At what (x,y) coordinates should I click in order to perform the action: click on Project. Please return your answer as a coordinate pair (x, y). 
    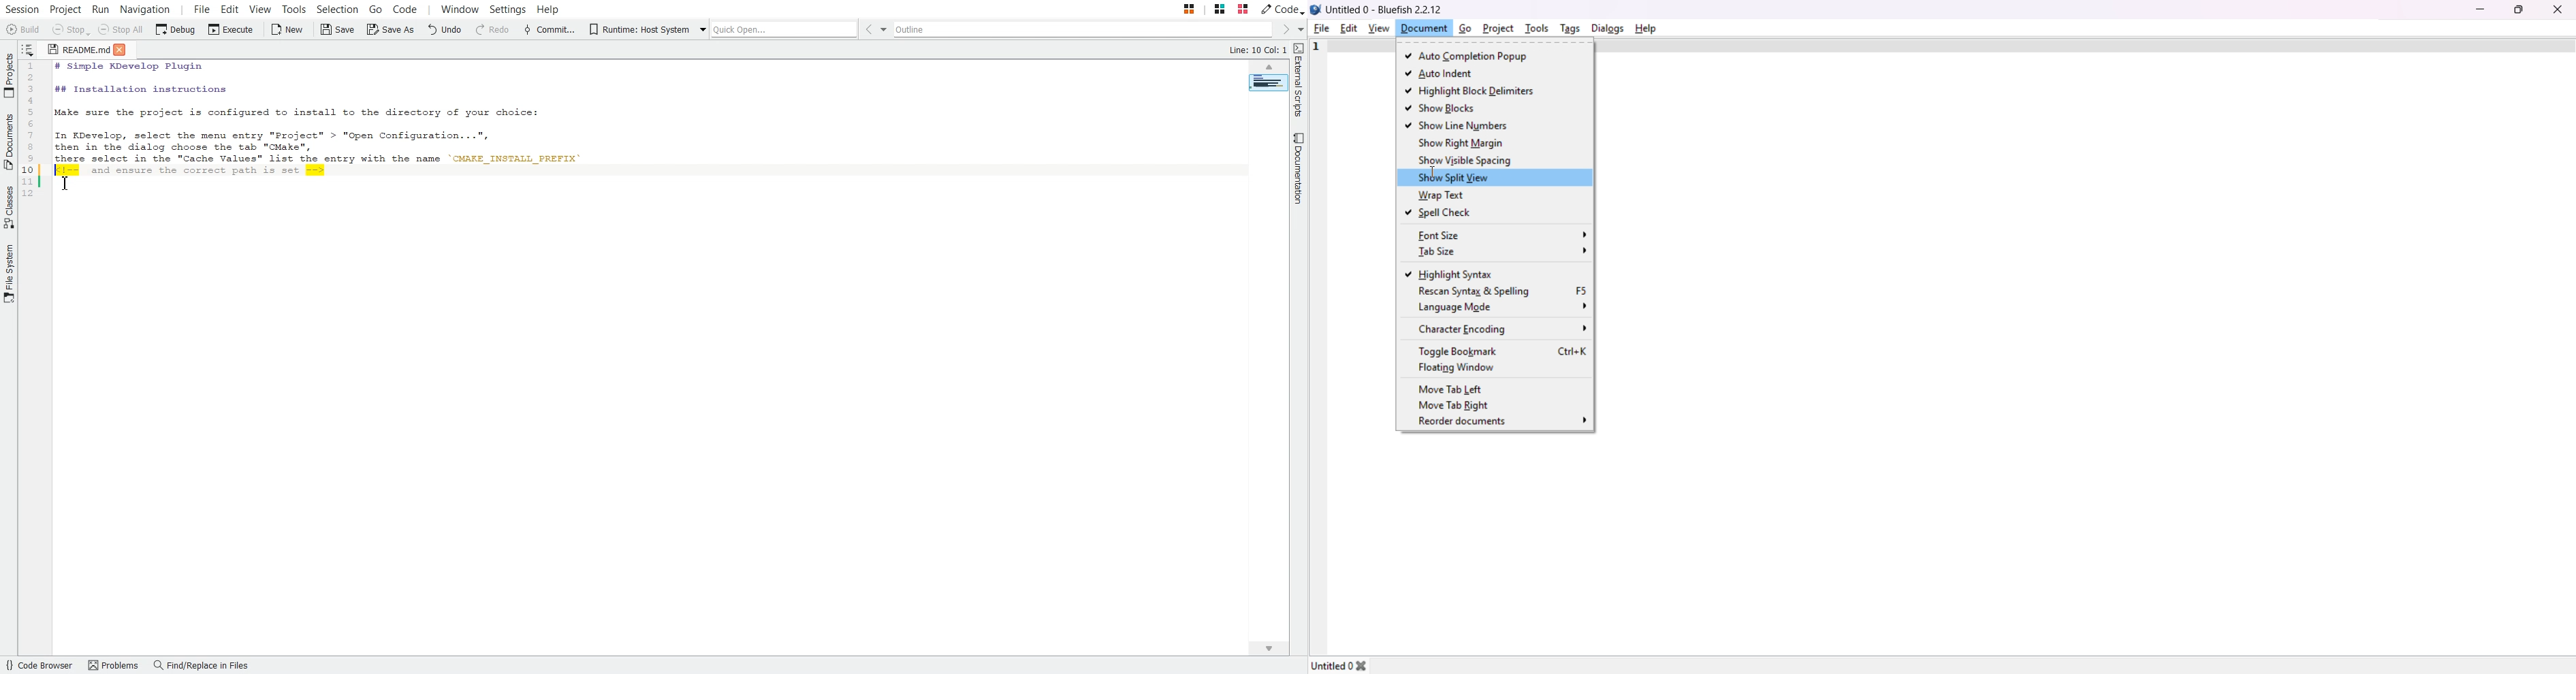
    Looking at the image, I should click on (65, 8).